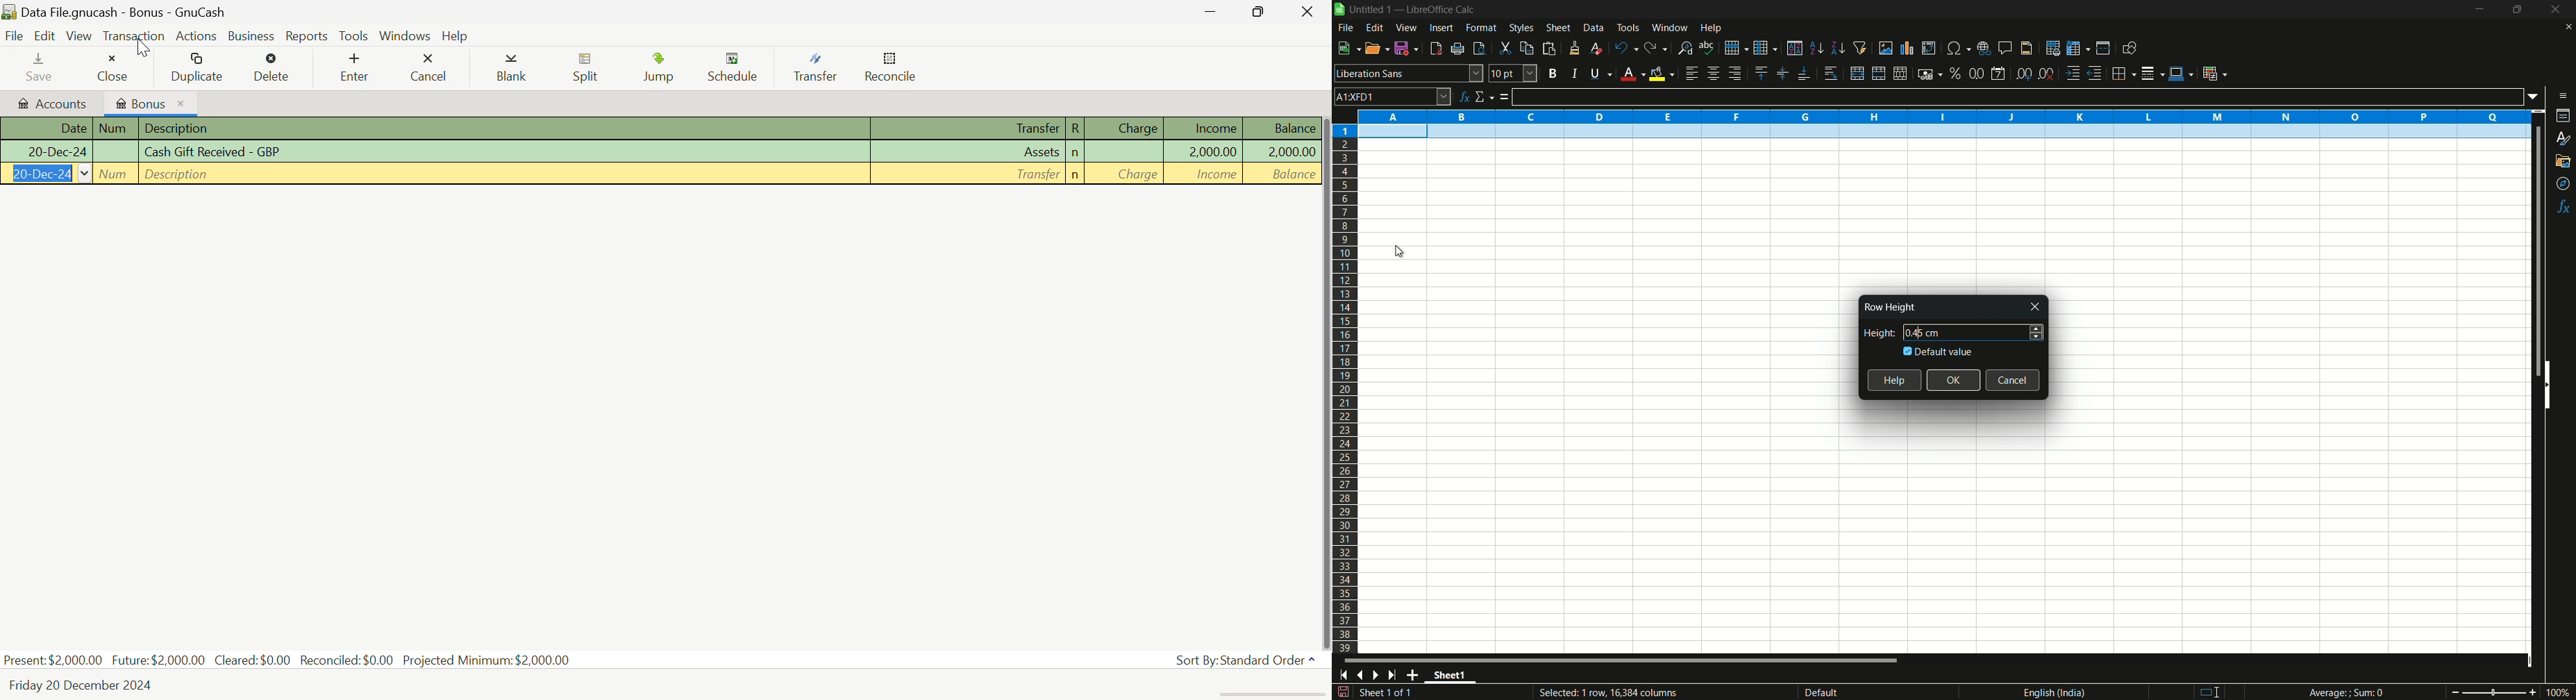 This screenshot has height=700, width=2576. What do you see at coordinates (1713, 74) in the screenshot?
I see `align center` at bounding box center [1713, 74].